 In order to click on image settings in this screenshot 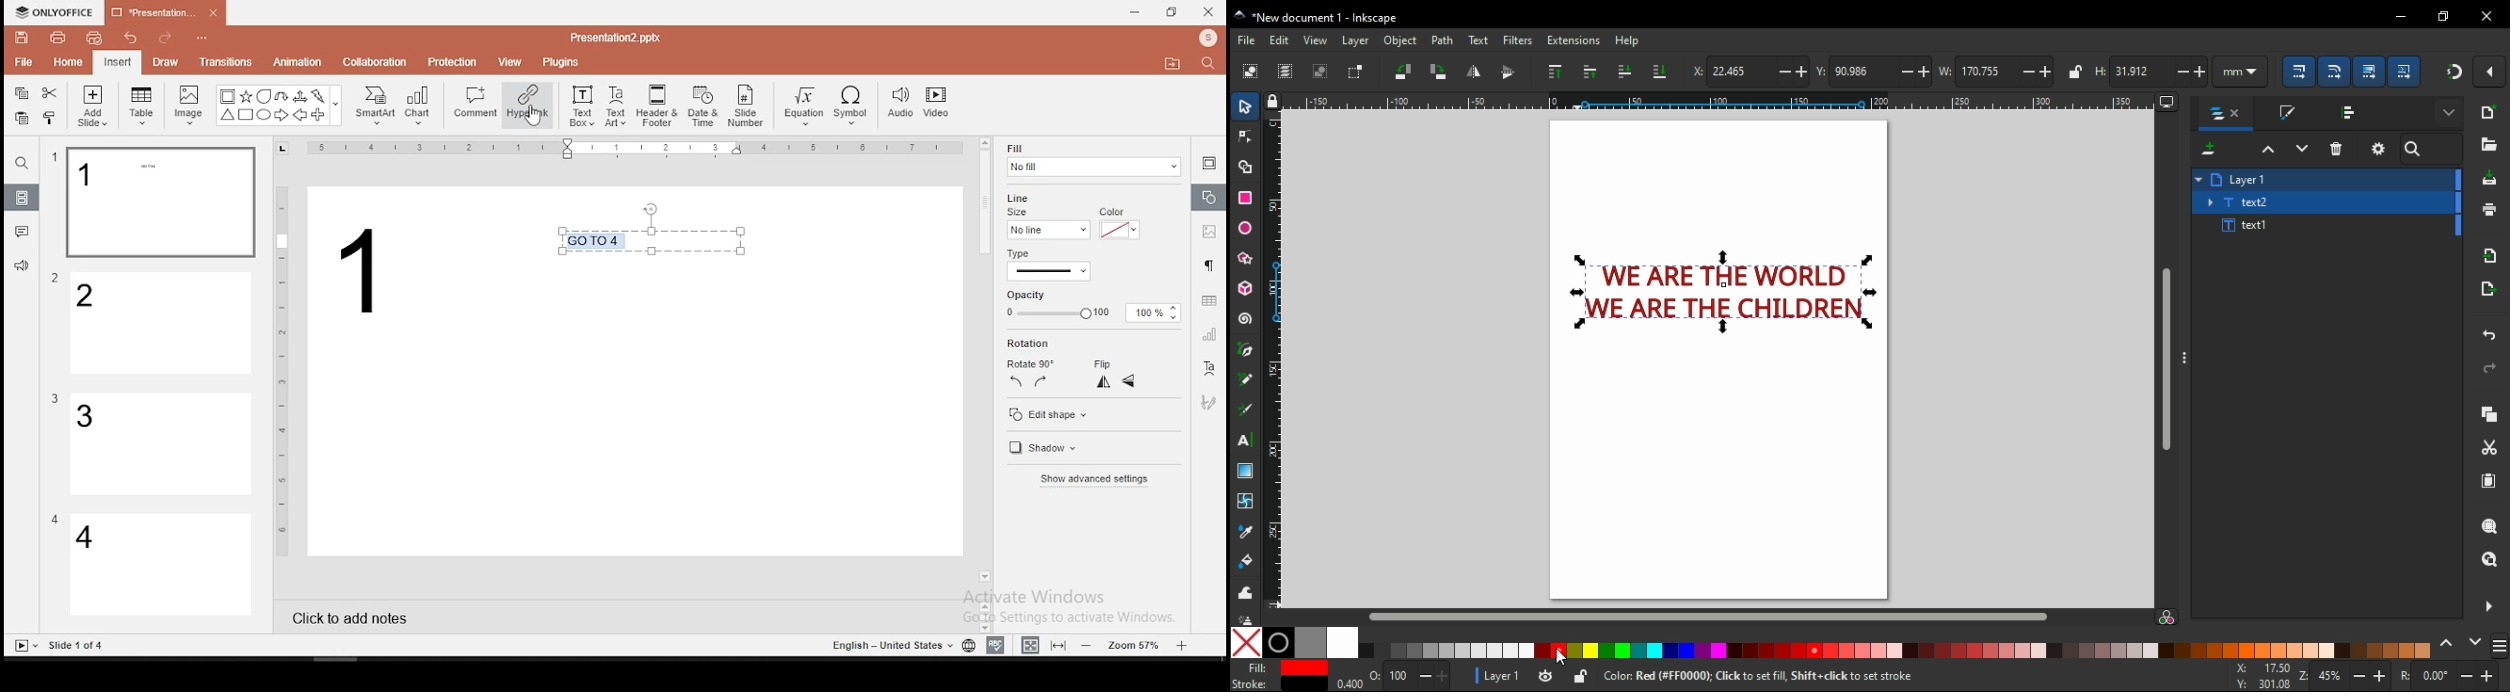, I will do `click(1207, 234)`.